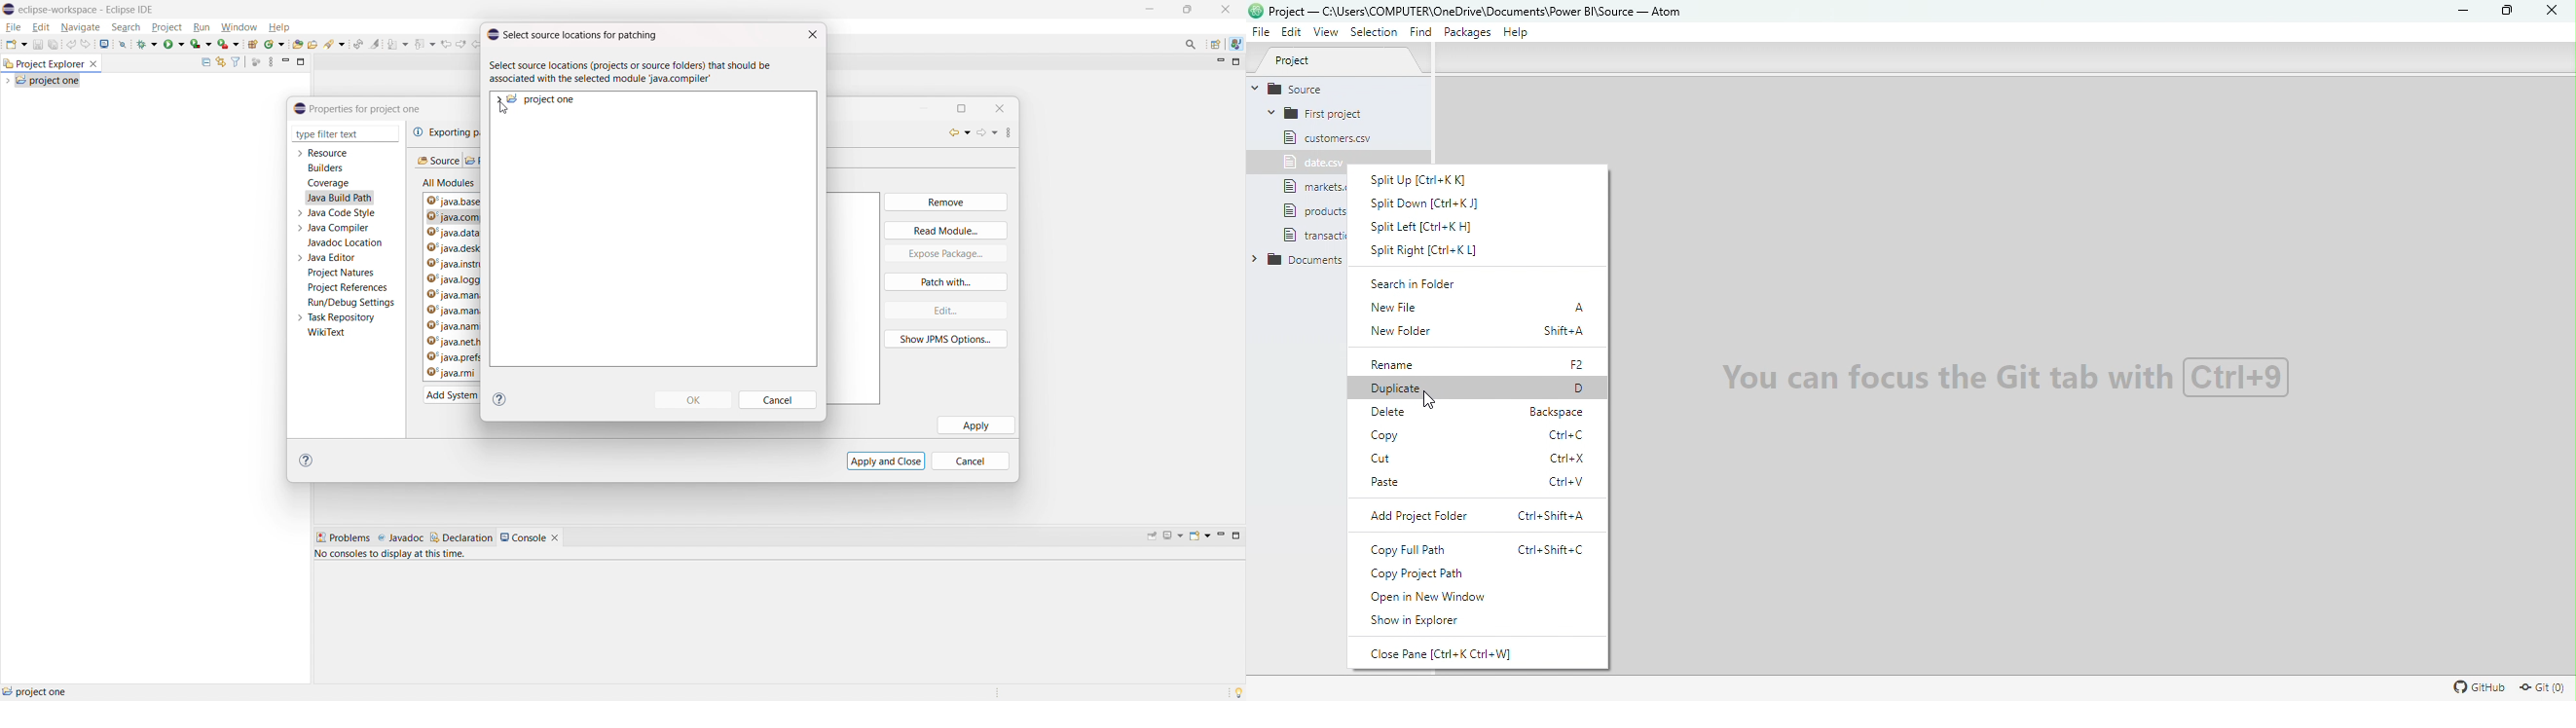  What do you see at coordinates (946, 282) in the screenshot?
I see `patch with` at bounding box center [946, 282].